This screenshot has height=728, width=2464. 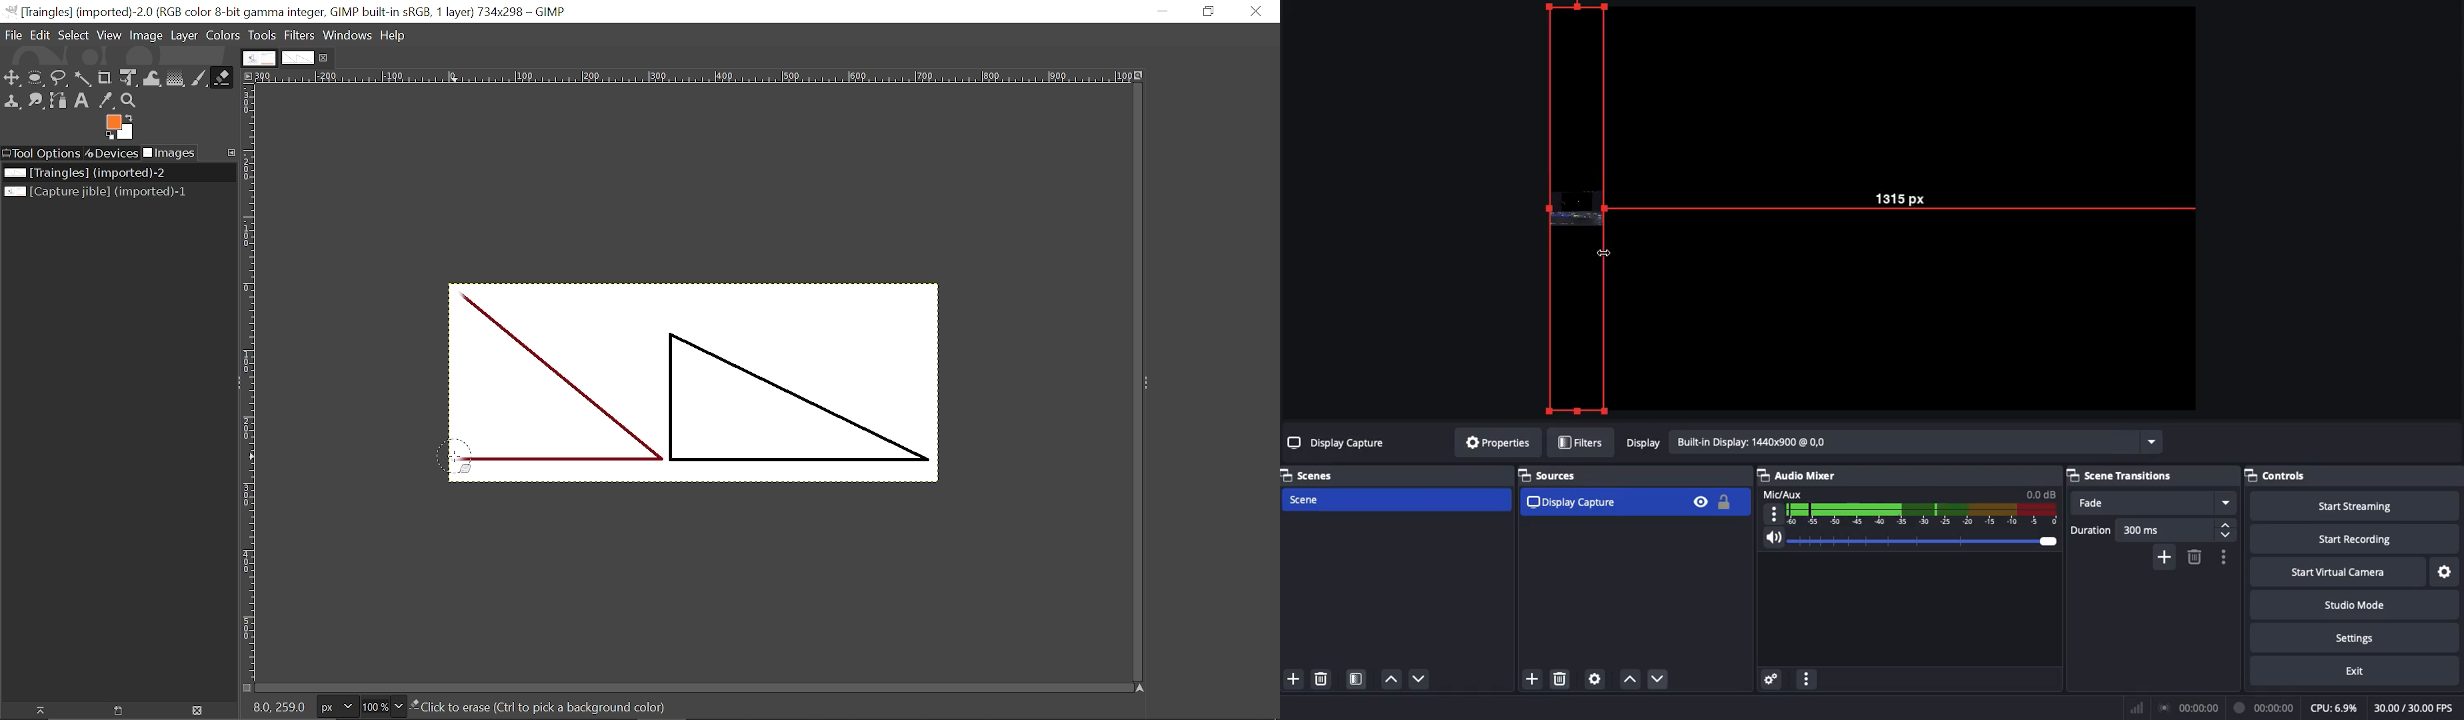 I want to click on Configure this tab, so click(x=229, y=154).